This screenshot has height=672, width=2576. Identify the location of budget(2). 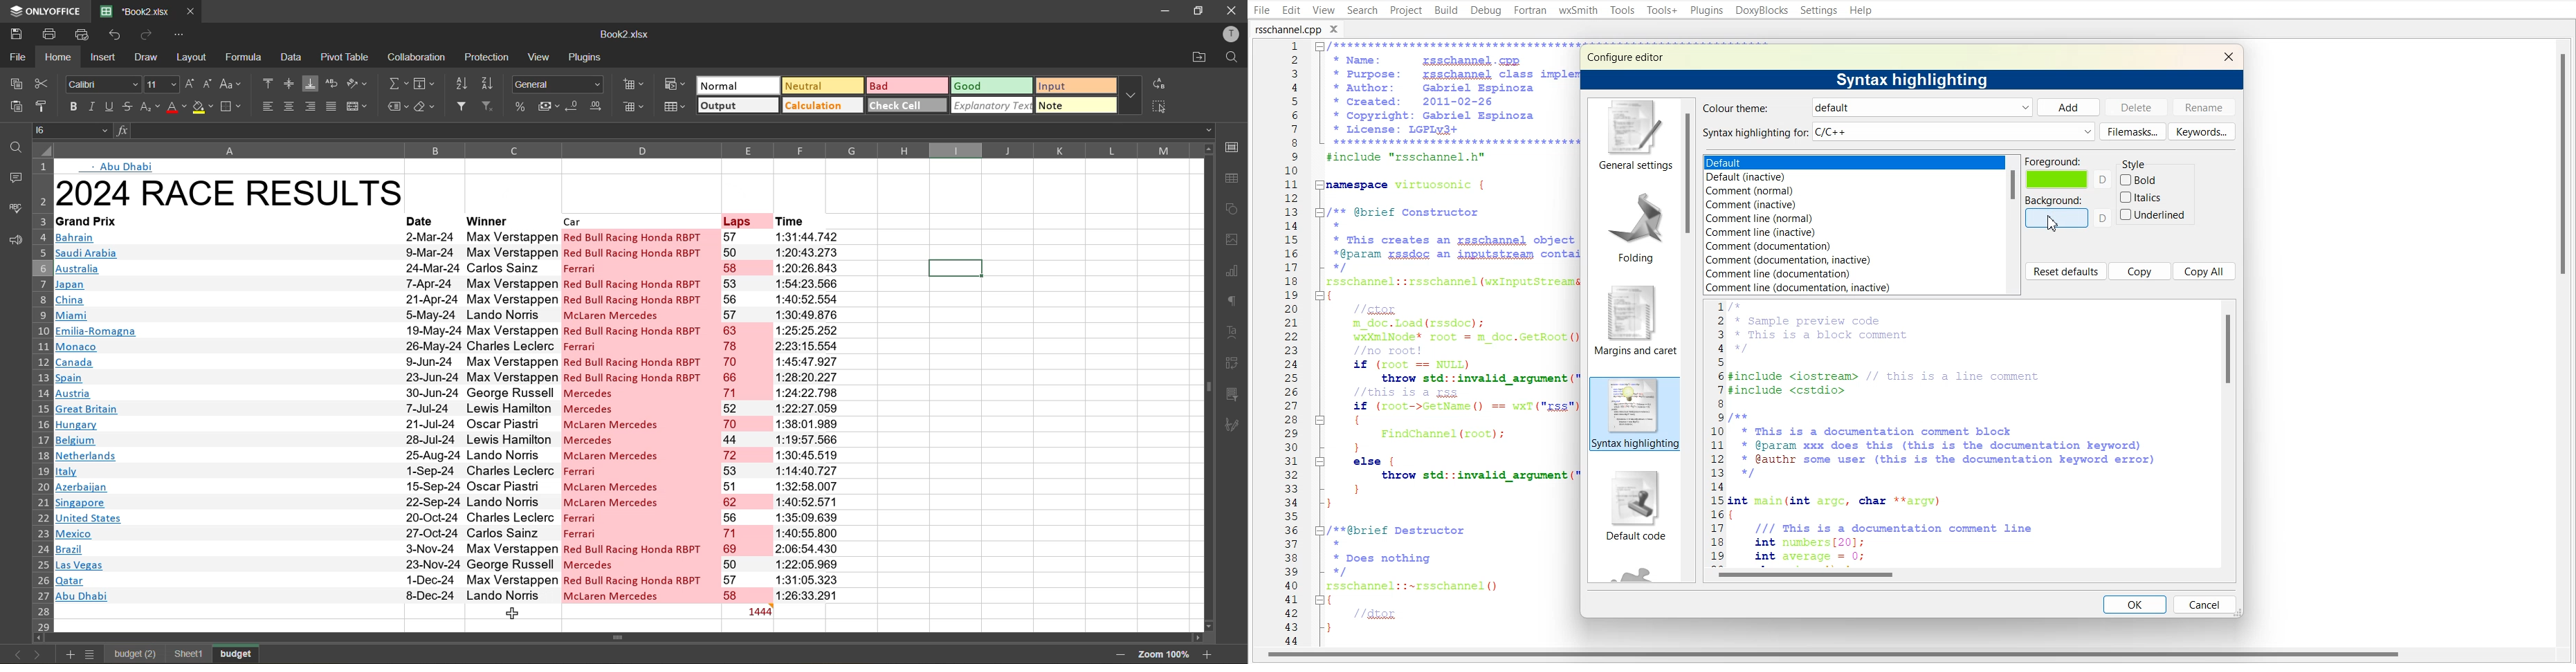
(181, 654).